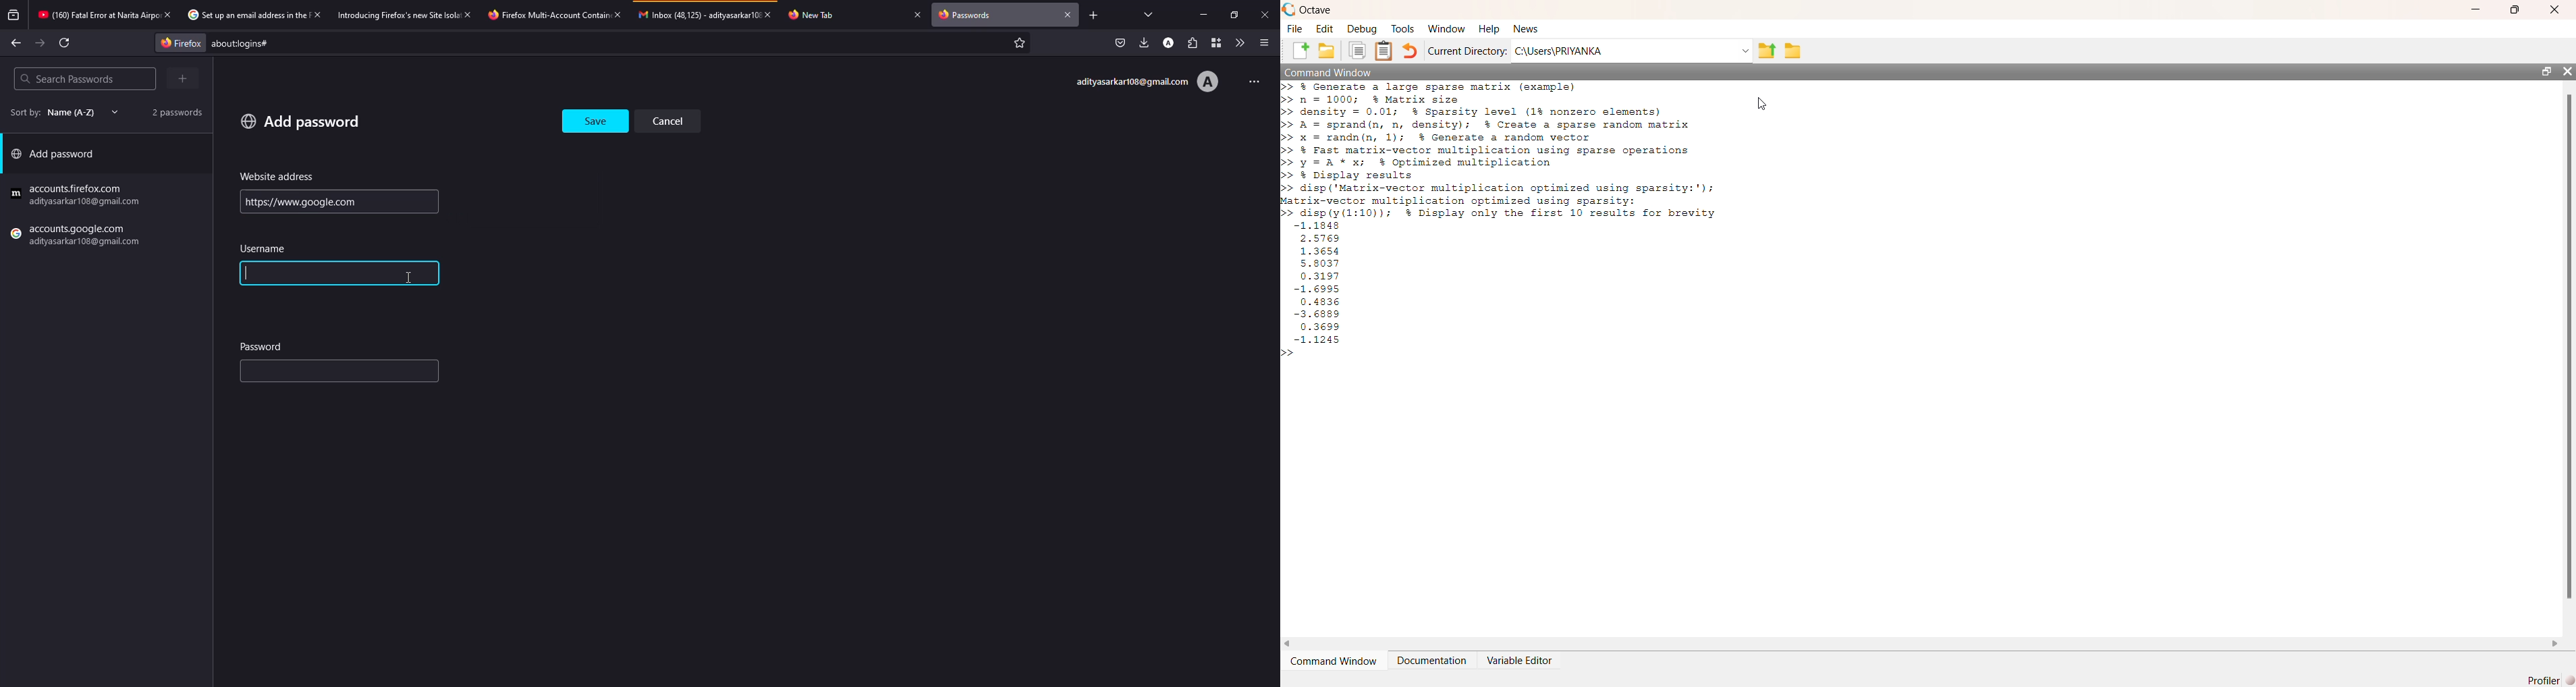 The image size is (2576, 700). Describe the element at coordinates (546, 15) in the screenshot. I see `tab` at that location.